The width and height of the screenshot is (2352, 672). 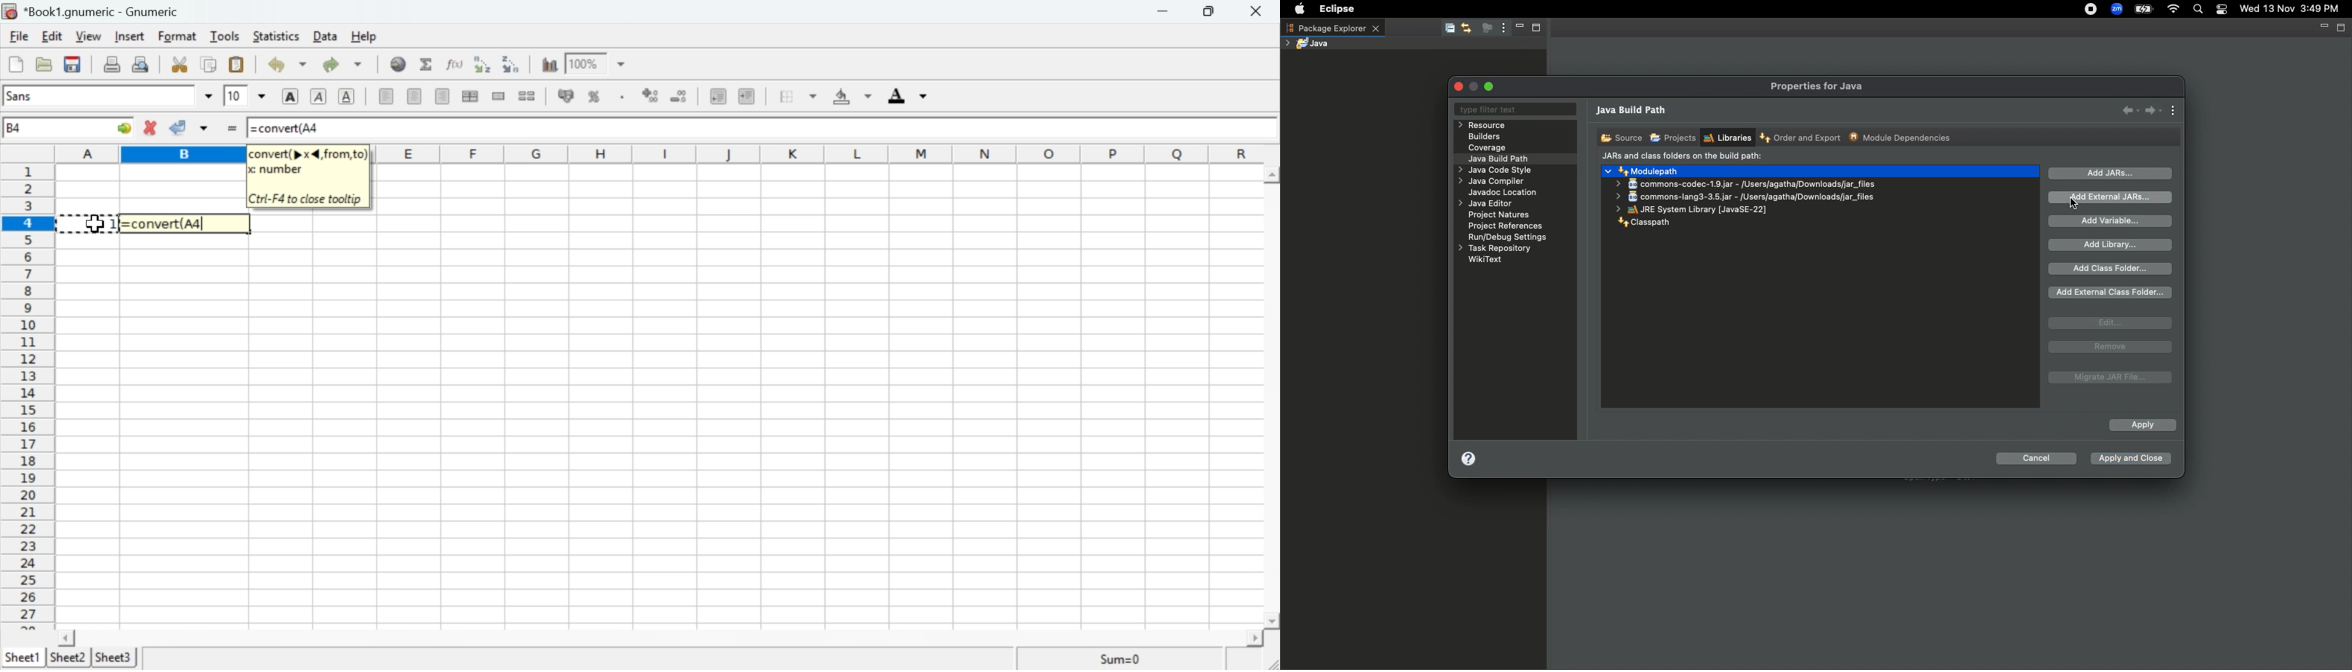 What do you see at coordinates (1311, 43) in the screenshot?
I see `Java project` at bounding box center [1311, 43].